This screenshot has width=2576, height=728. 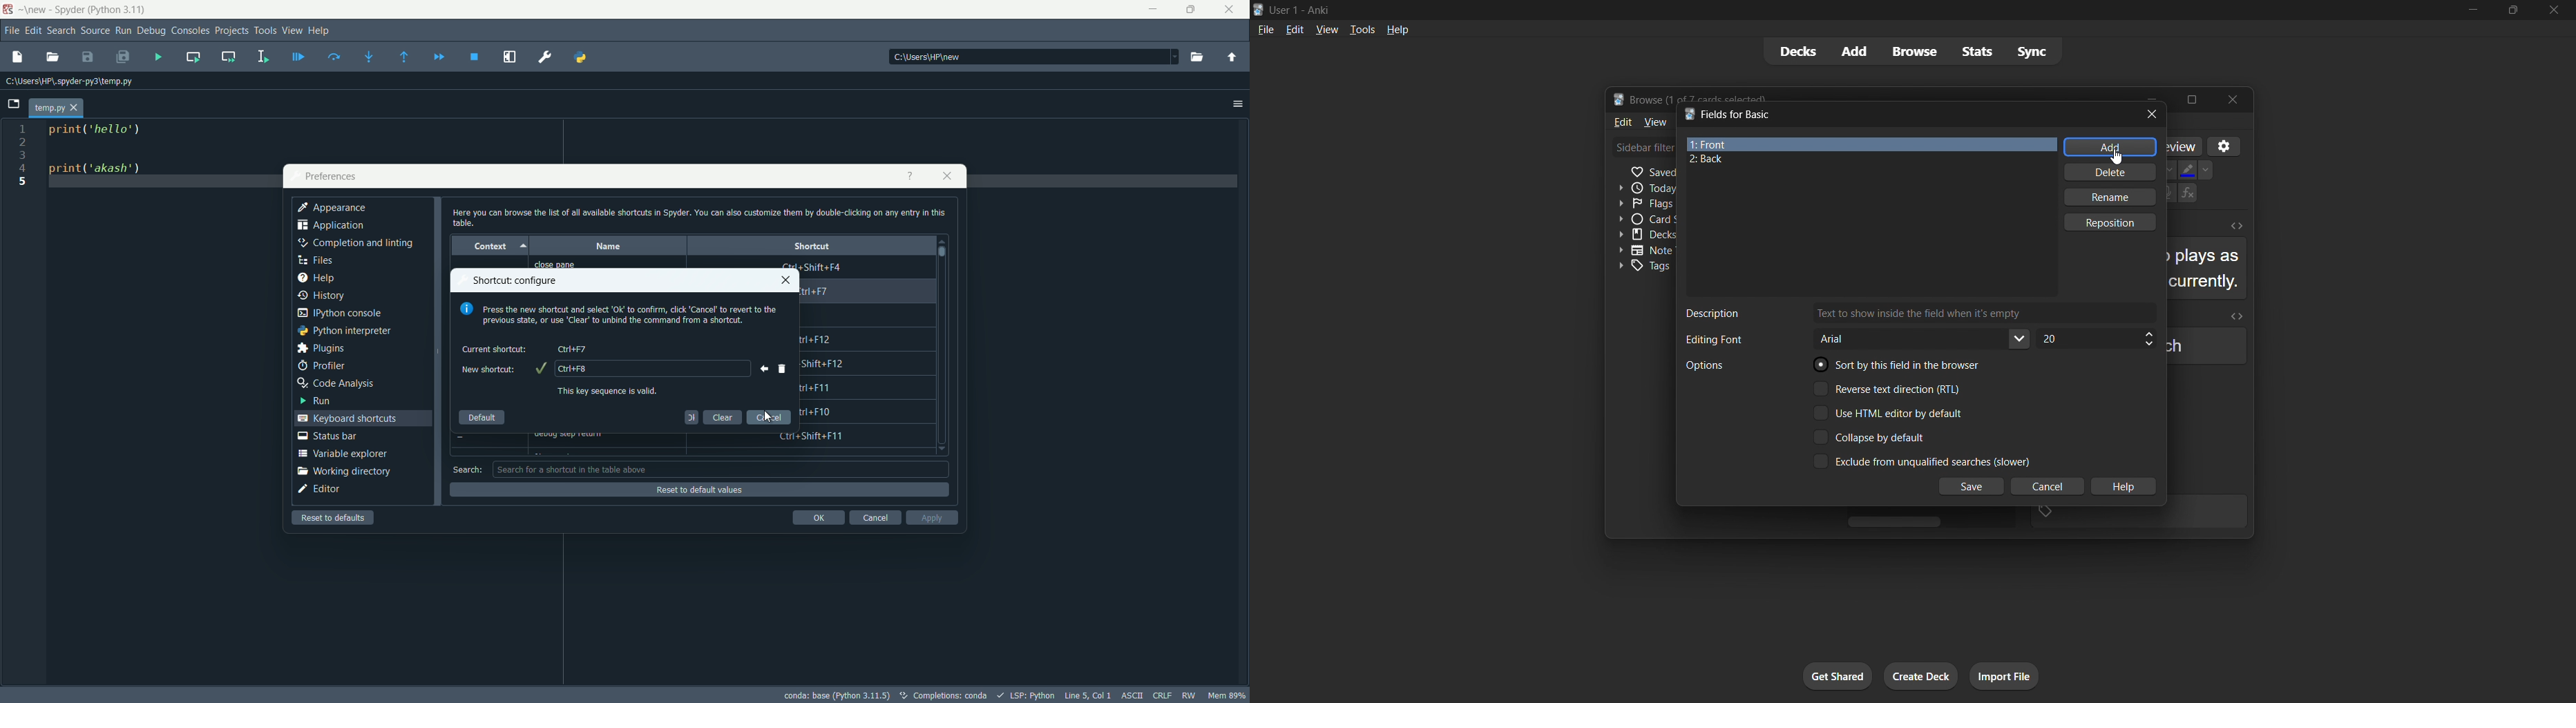 What do you see at coordinates (342, 453) in the screenshot?
I see `variable explorer` at bounding box center [342, 453].